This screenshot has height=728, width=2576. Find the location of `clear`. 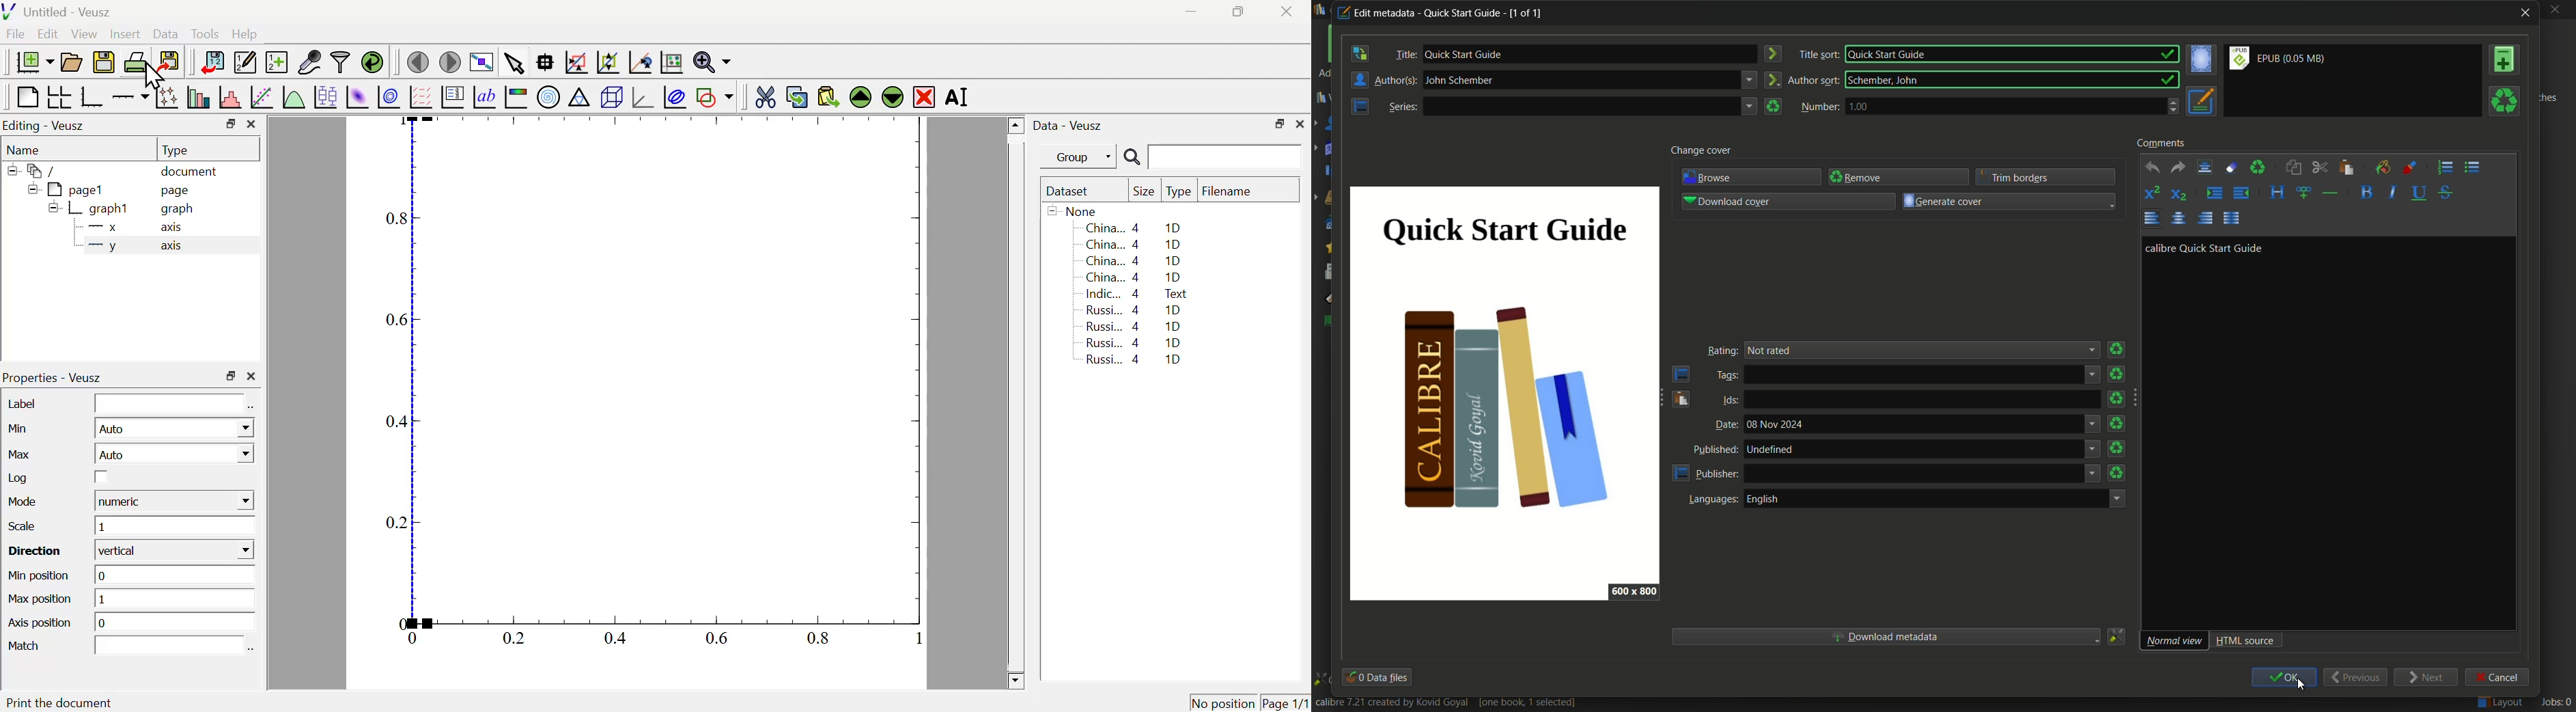

clear is located at coordinates (2258, 167).